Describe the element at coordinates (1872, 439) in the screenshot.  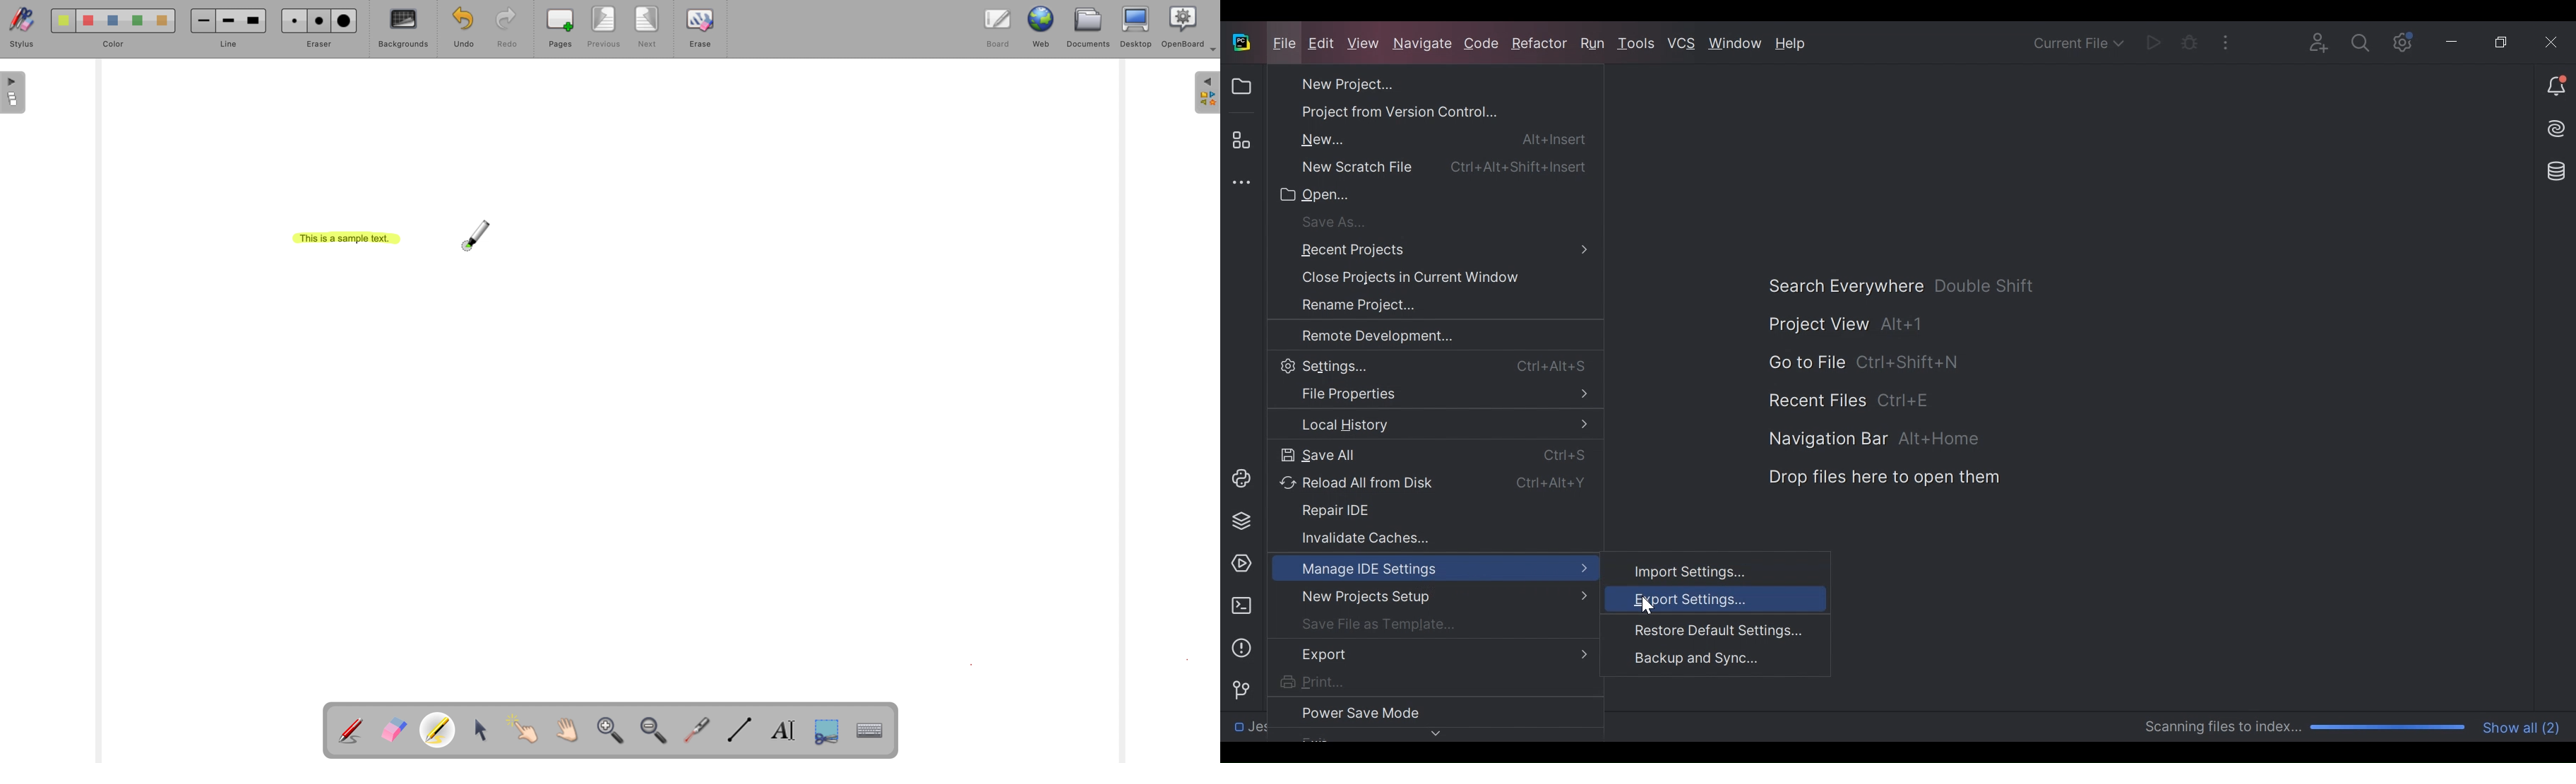
I see `Navigation Bar` at that location.